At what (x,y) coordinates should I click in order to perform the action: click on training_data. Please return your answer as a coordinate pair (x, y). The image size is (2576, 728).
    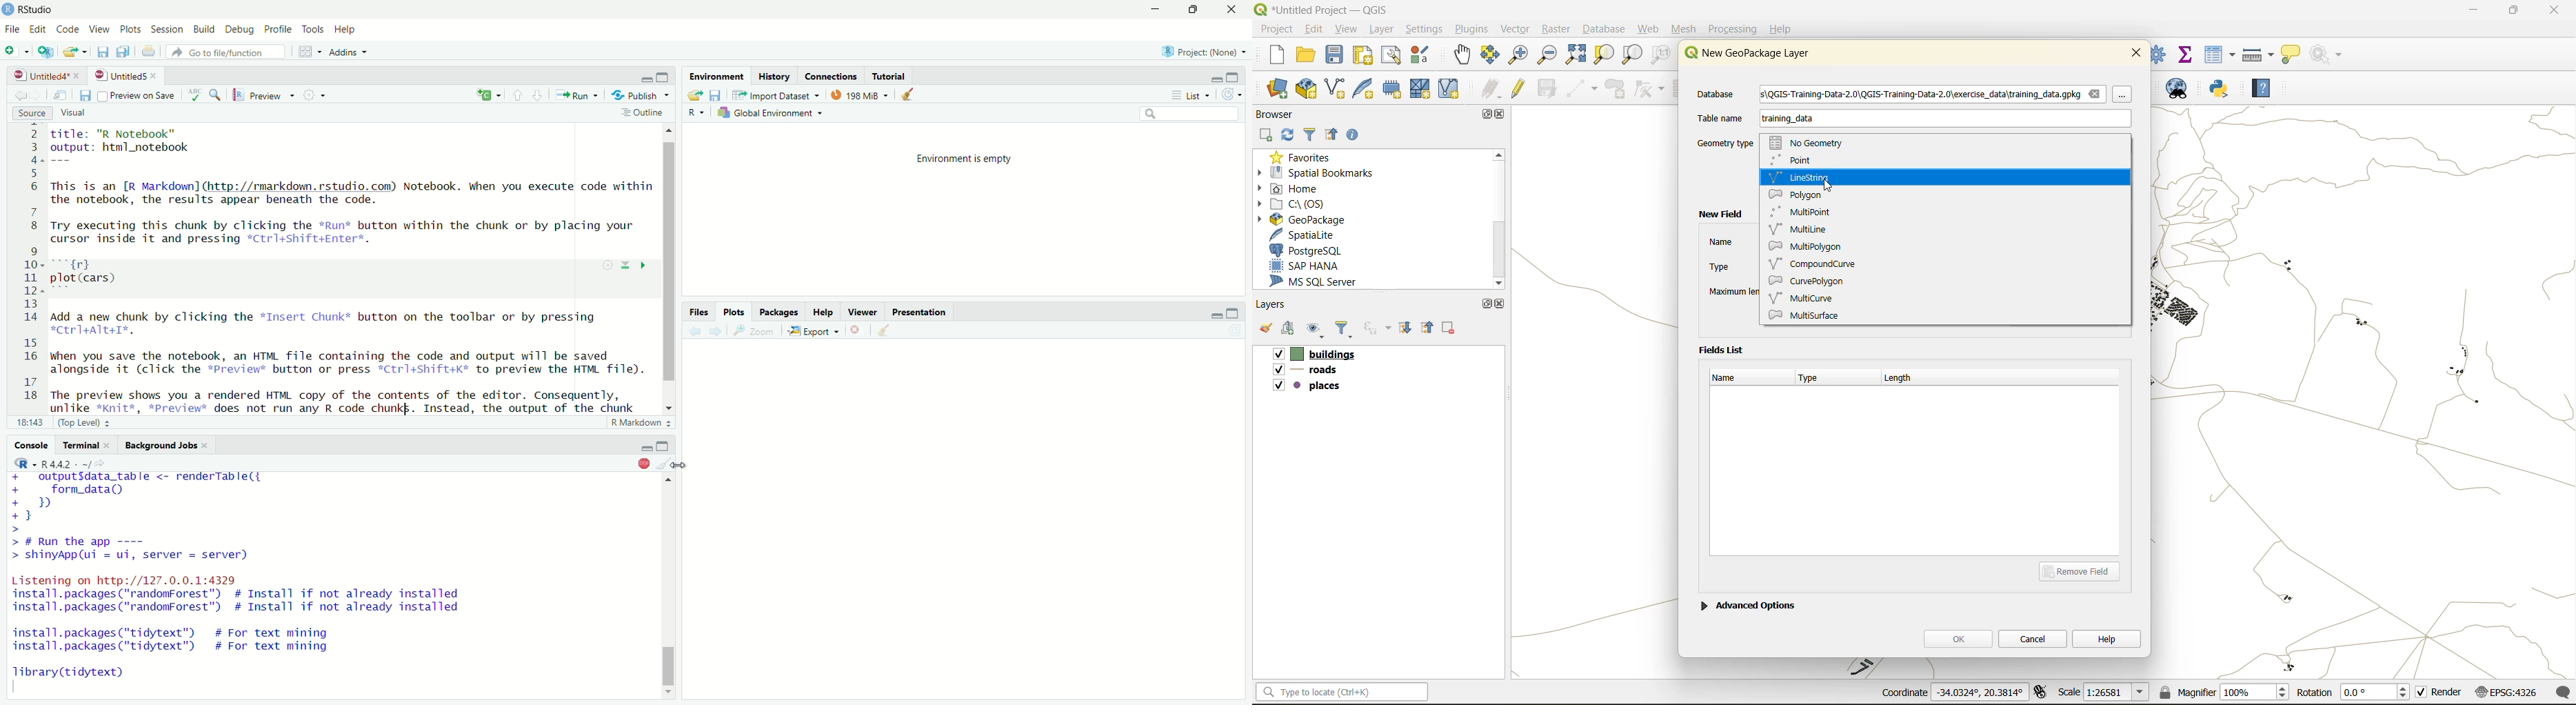
    Looking at the image, I should click on (1788, 121).